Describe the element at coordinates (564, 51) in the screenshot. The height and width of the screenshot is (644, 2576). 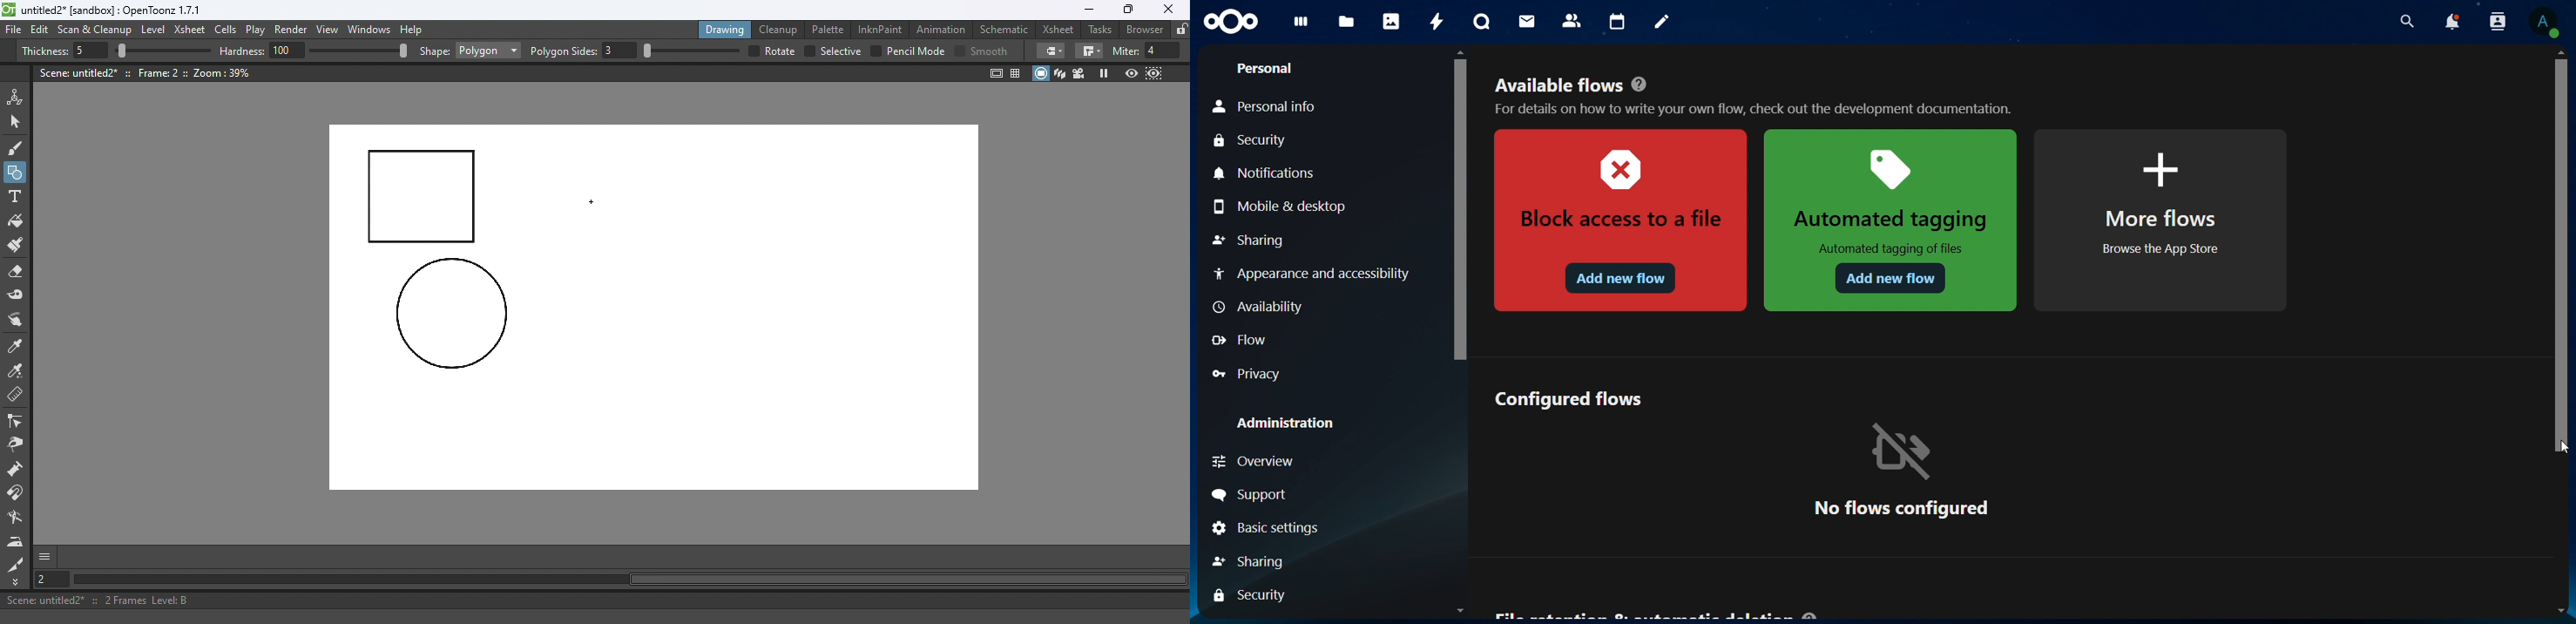
I see `Polygon slides` at that location.